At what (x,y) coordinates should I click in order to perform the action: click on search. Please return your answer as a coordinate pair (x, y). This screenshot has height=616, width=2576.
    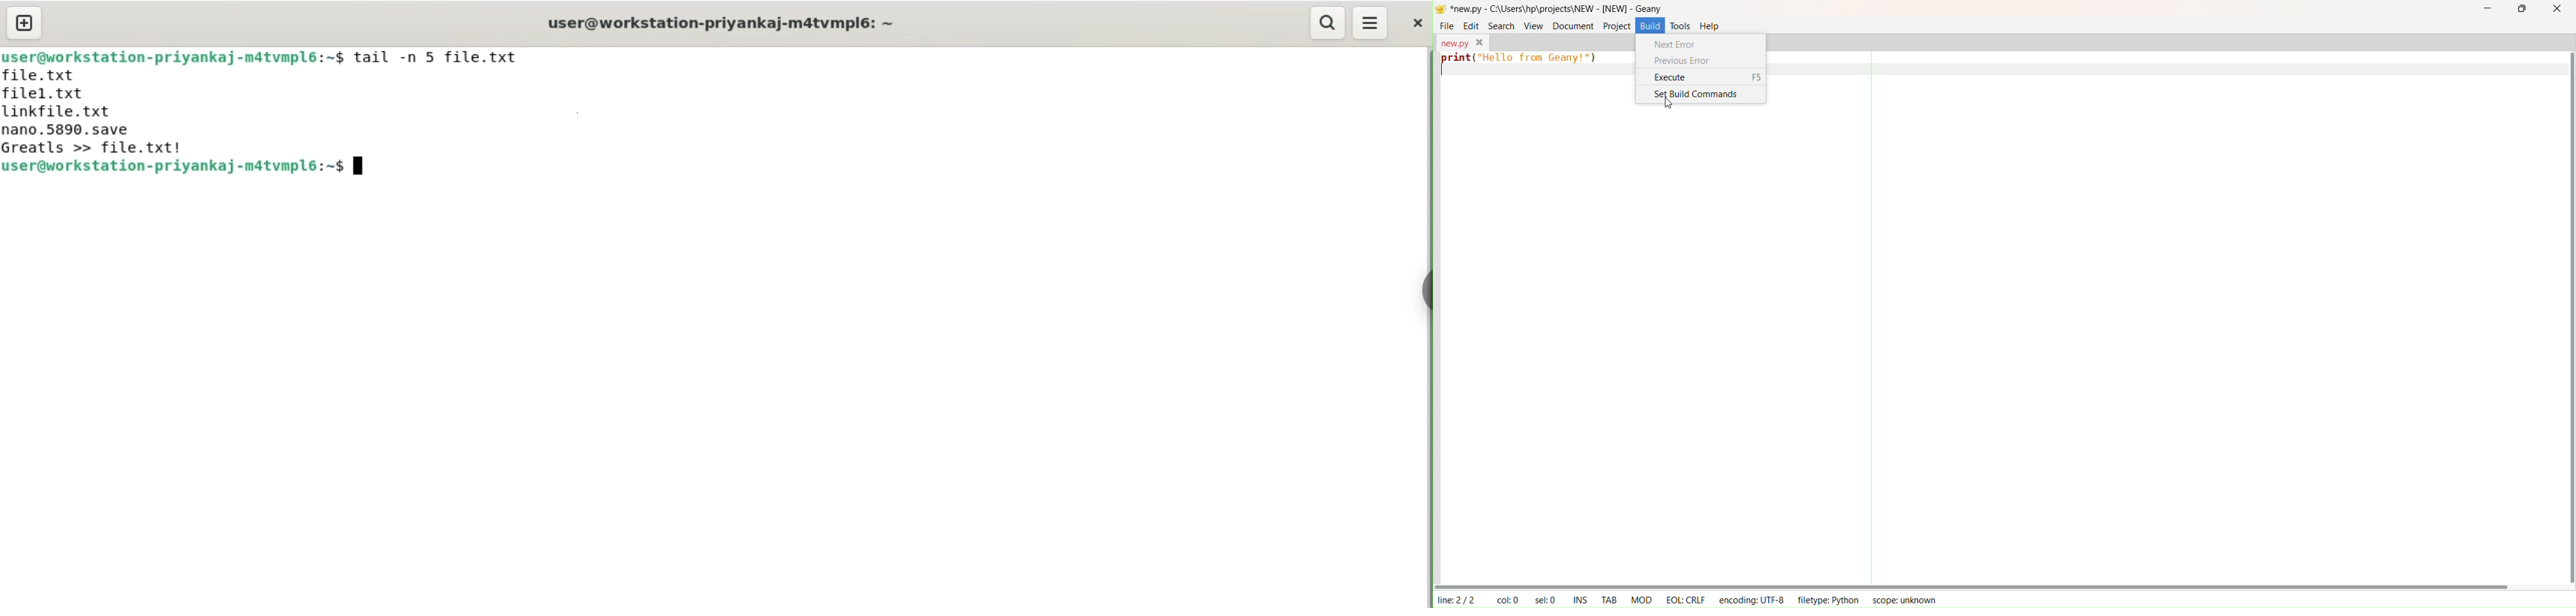
    Looking at the image, I should click on (1499, 24).